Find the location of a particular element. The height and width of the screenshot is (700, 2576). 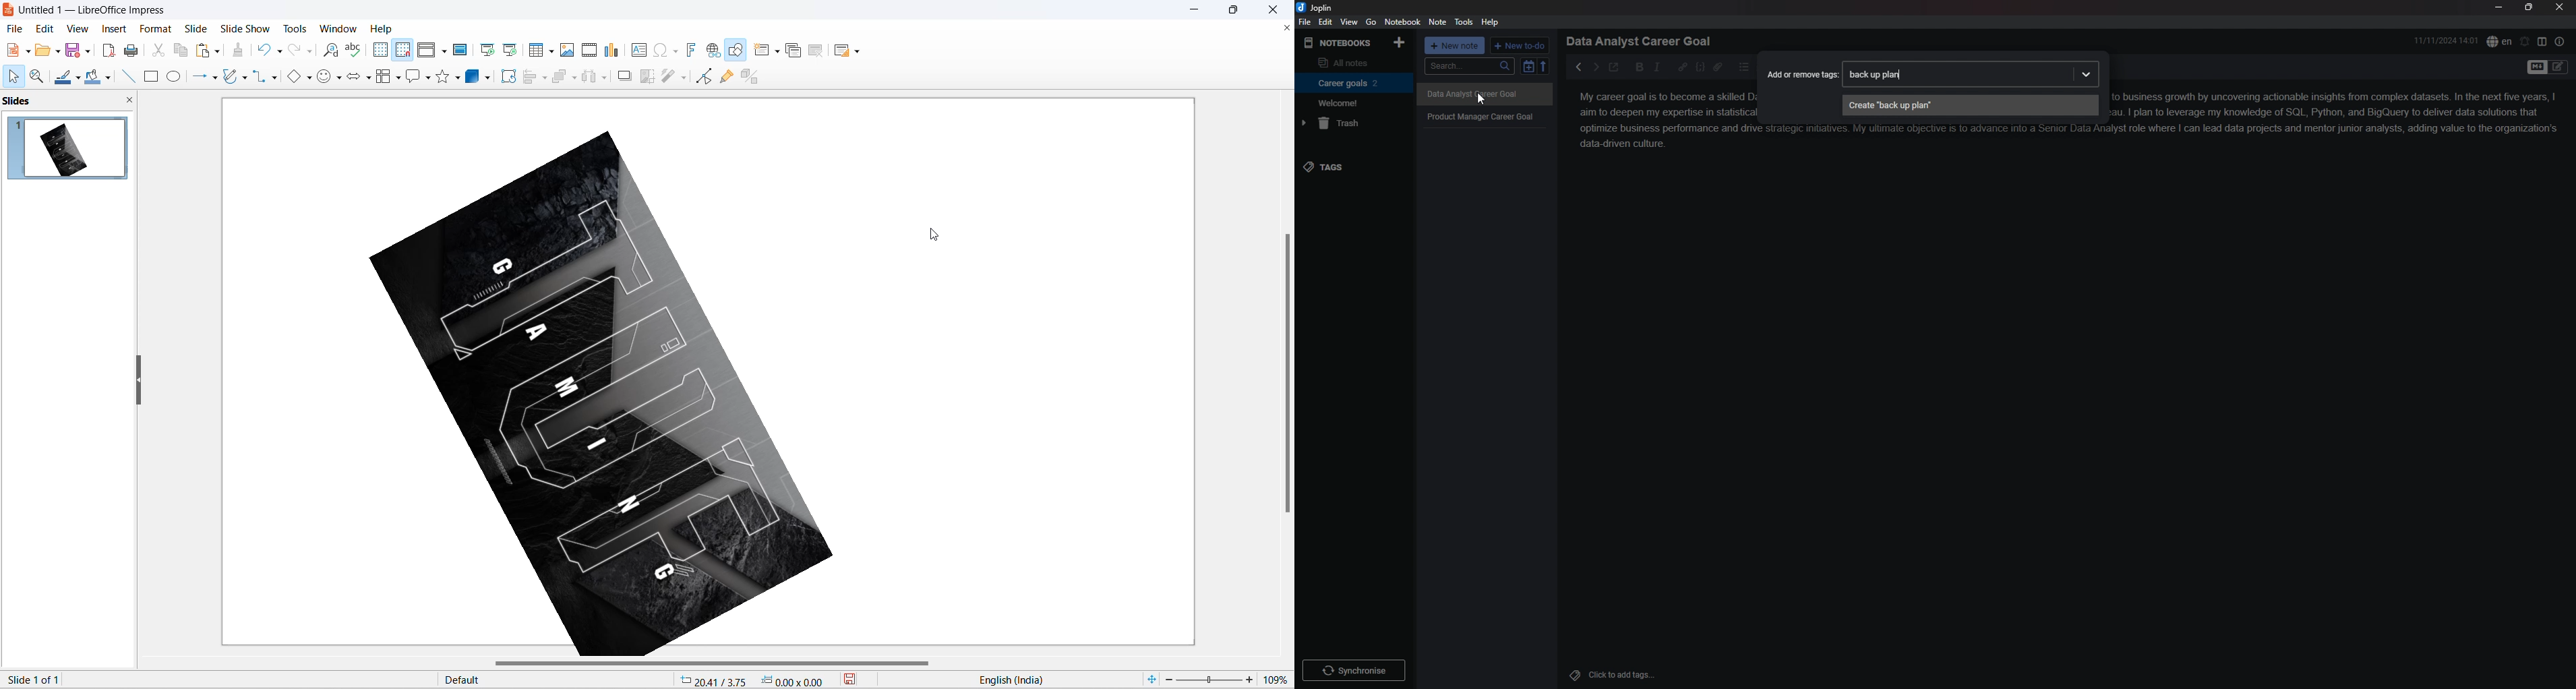

+ new note is located at coordinates (1455, 45).